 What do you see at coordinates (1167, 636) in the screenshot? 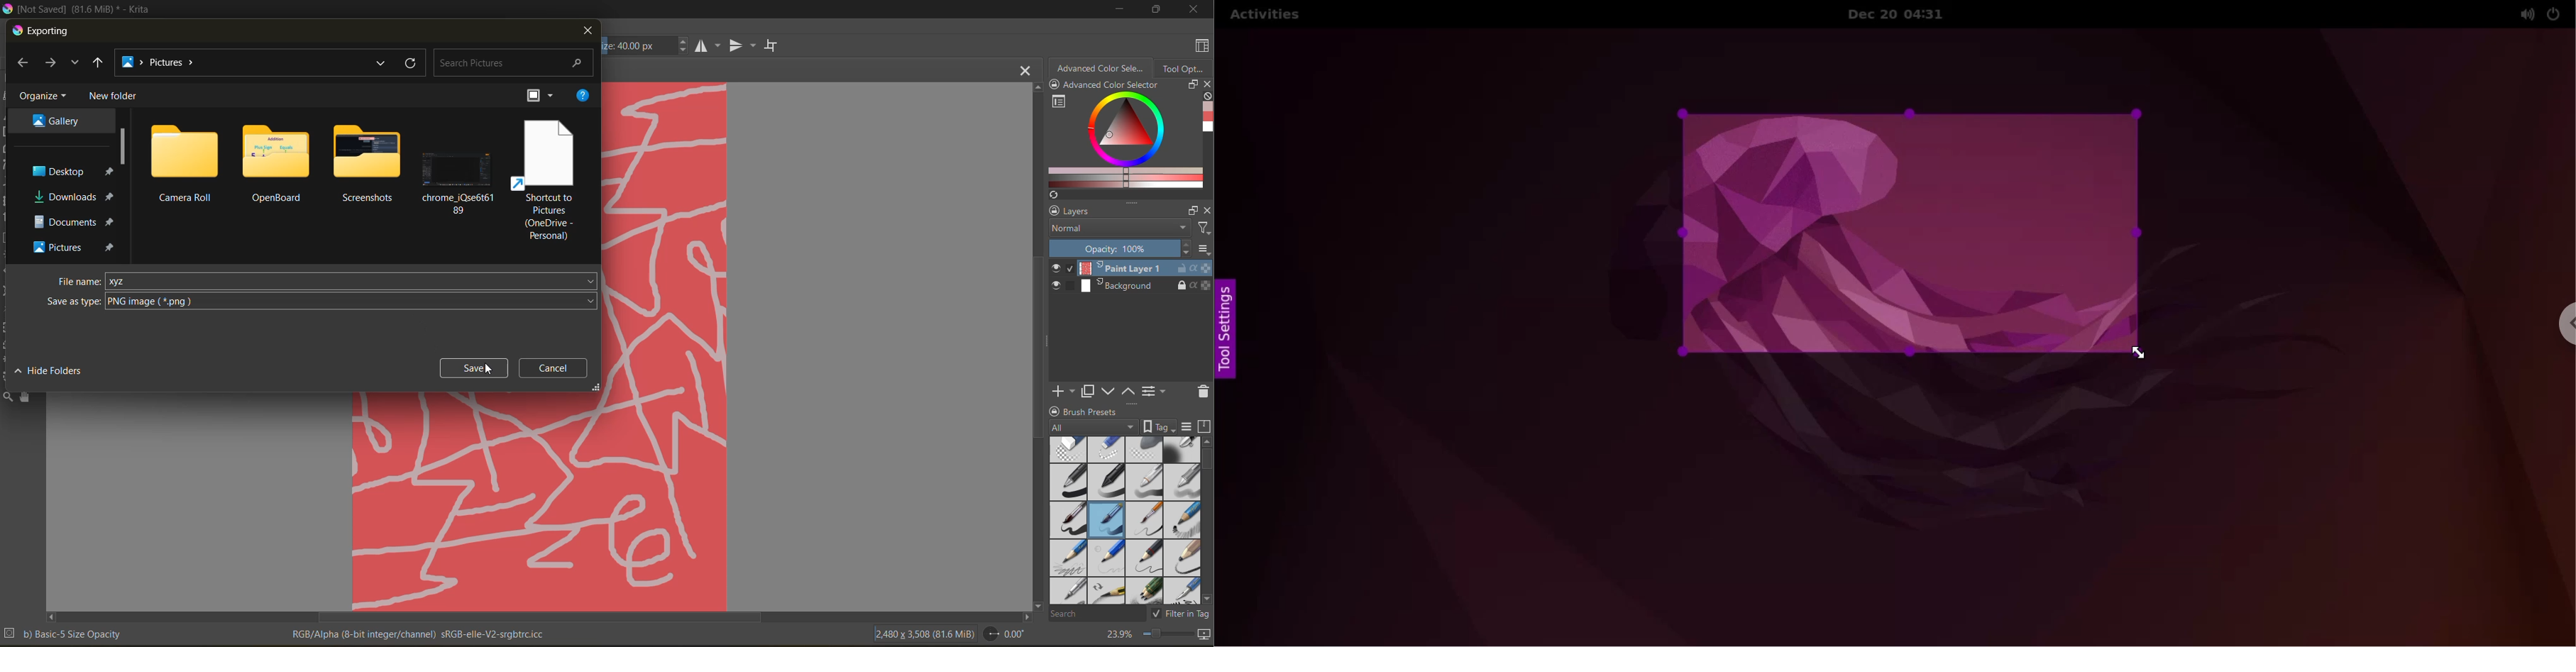
I see `zoom` at bounding box center [1167, 636].